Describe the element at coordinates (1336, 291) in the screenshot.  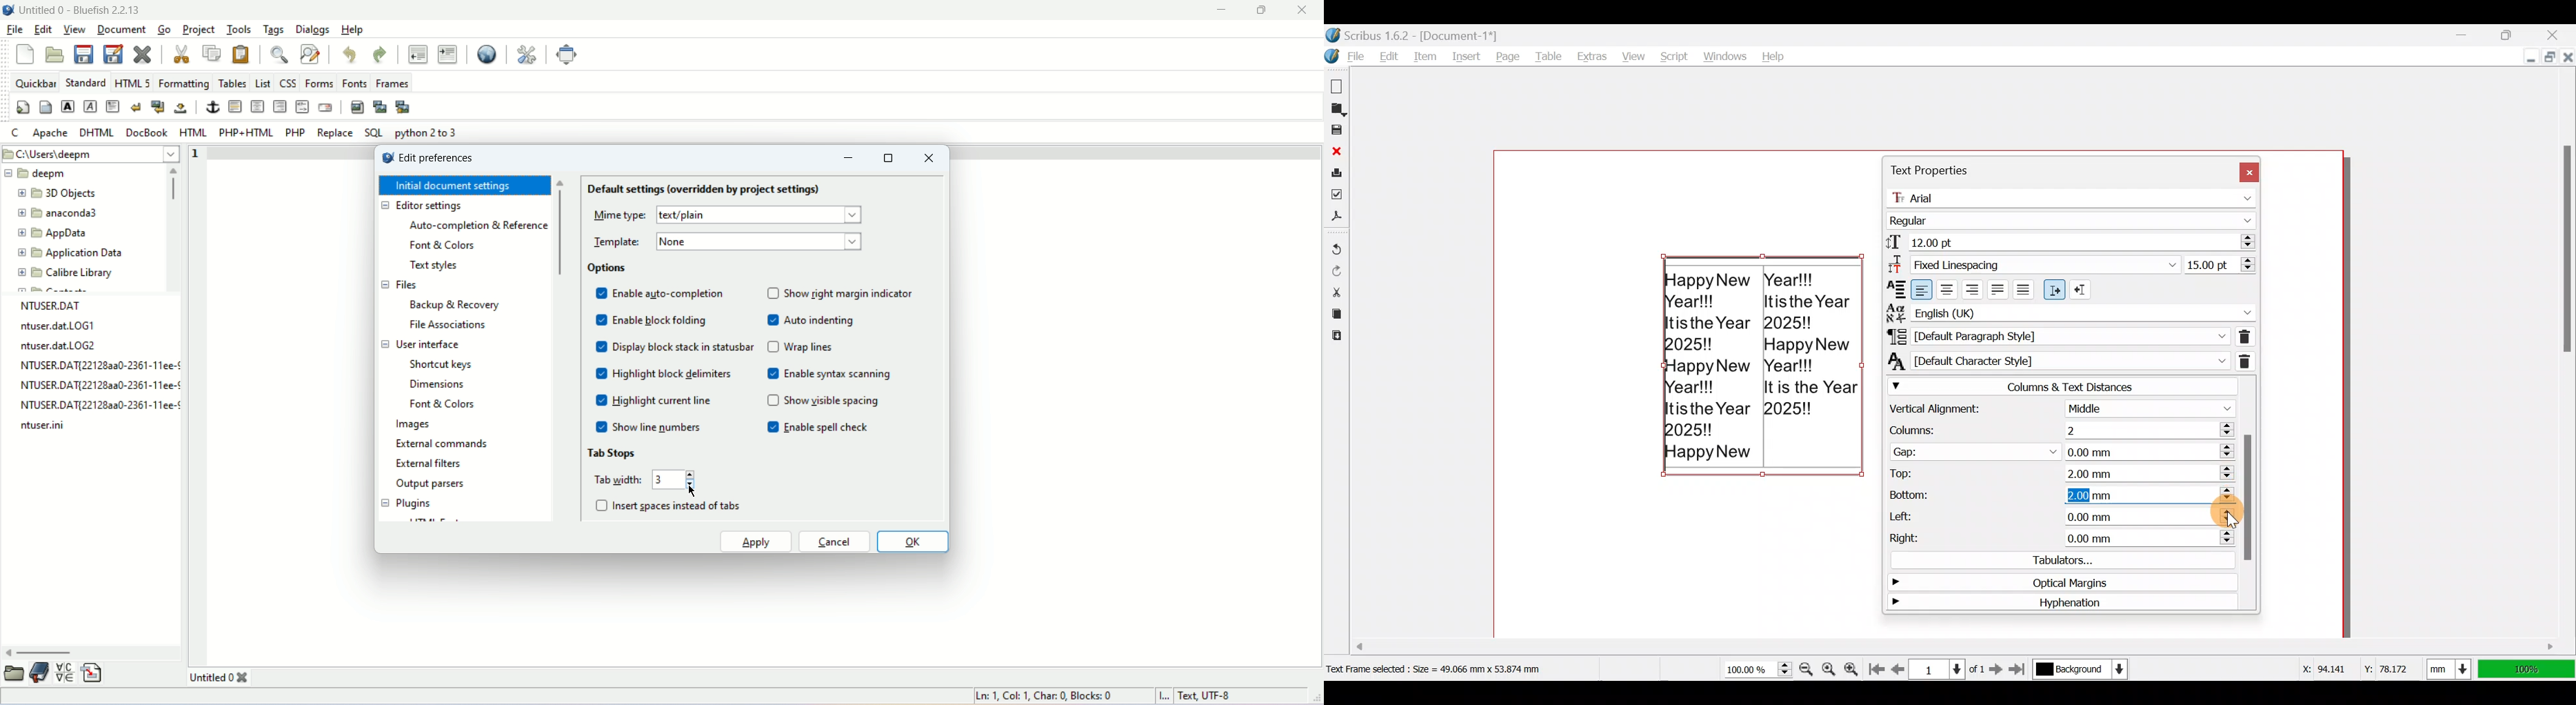
I see `Cut` at that location.